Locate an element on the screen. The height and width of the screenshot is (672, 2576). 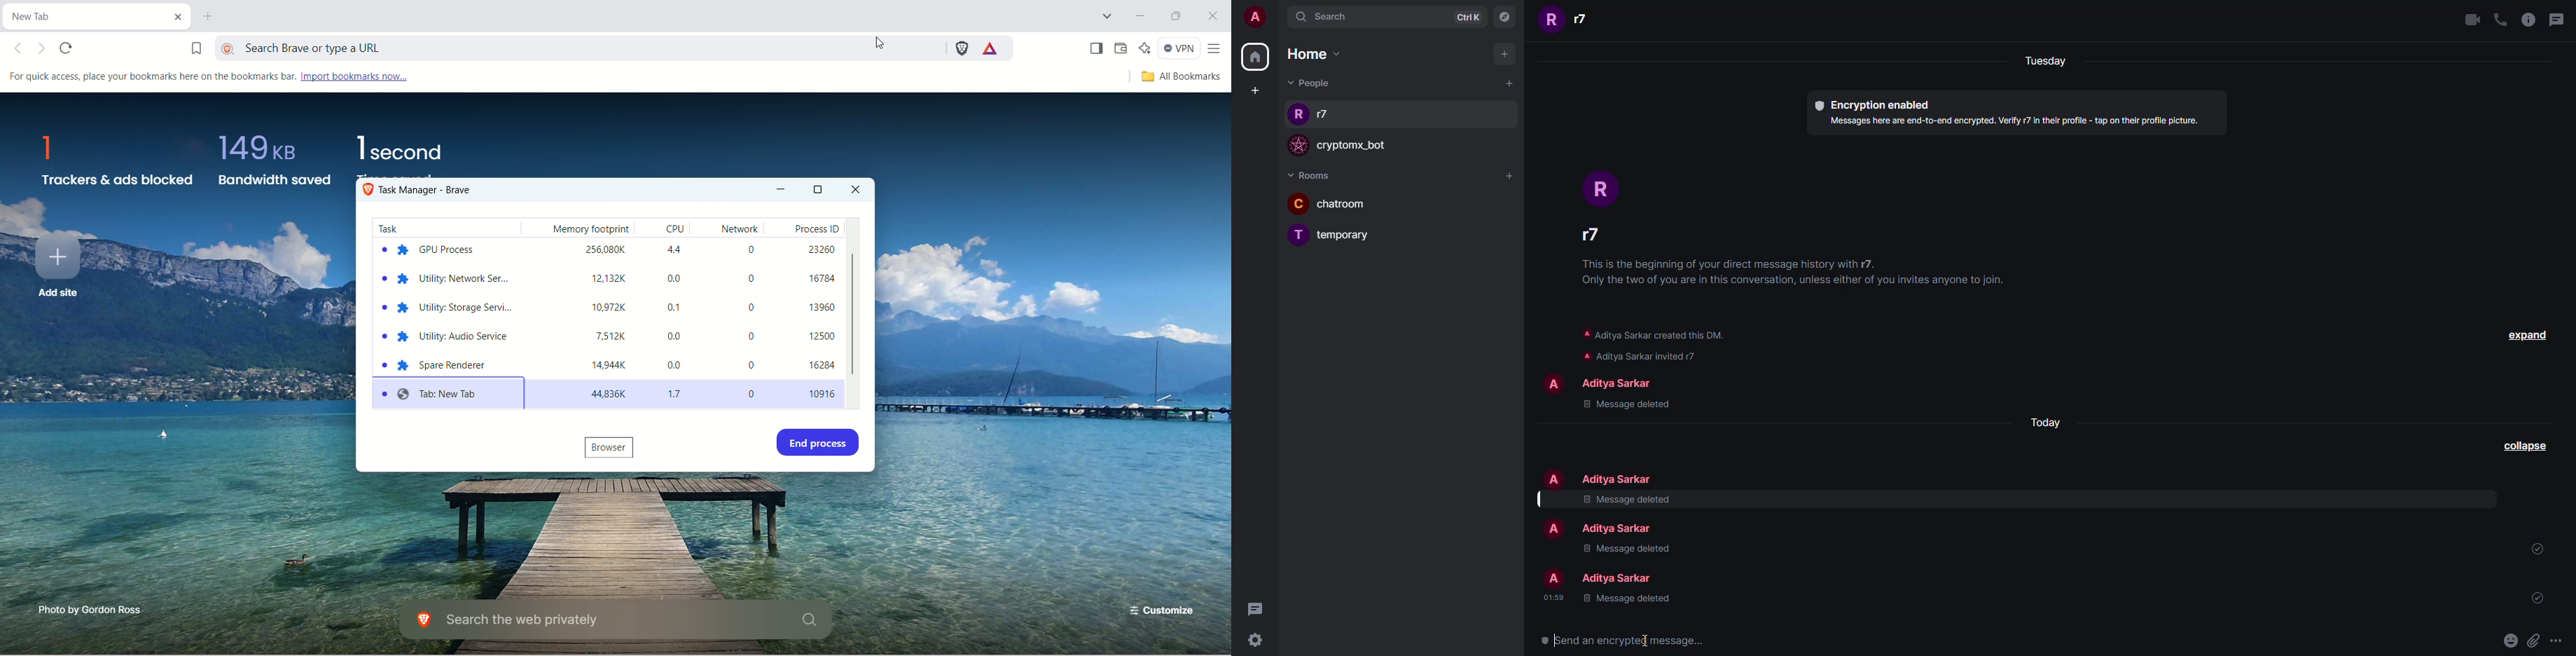
leo AI is located at coordinates (1145, 47).